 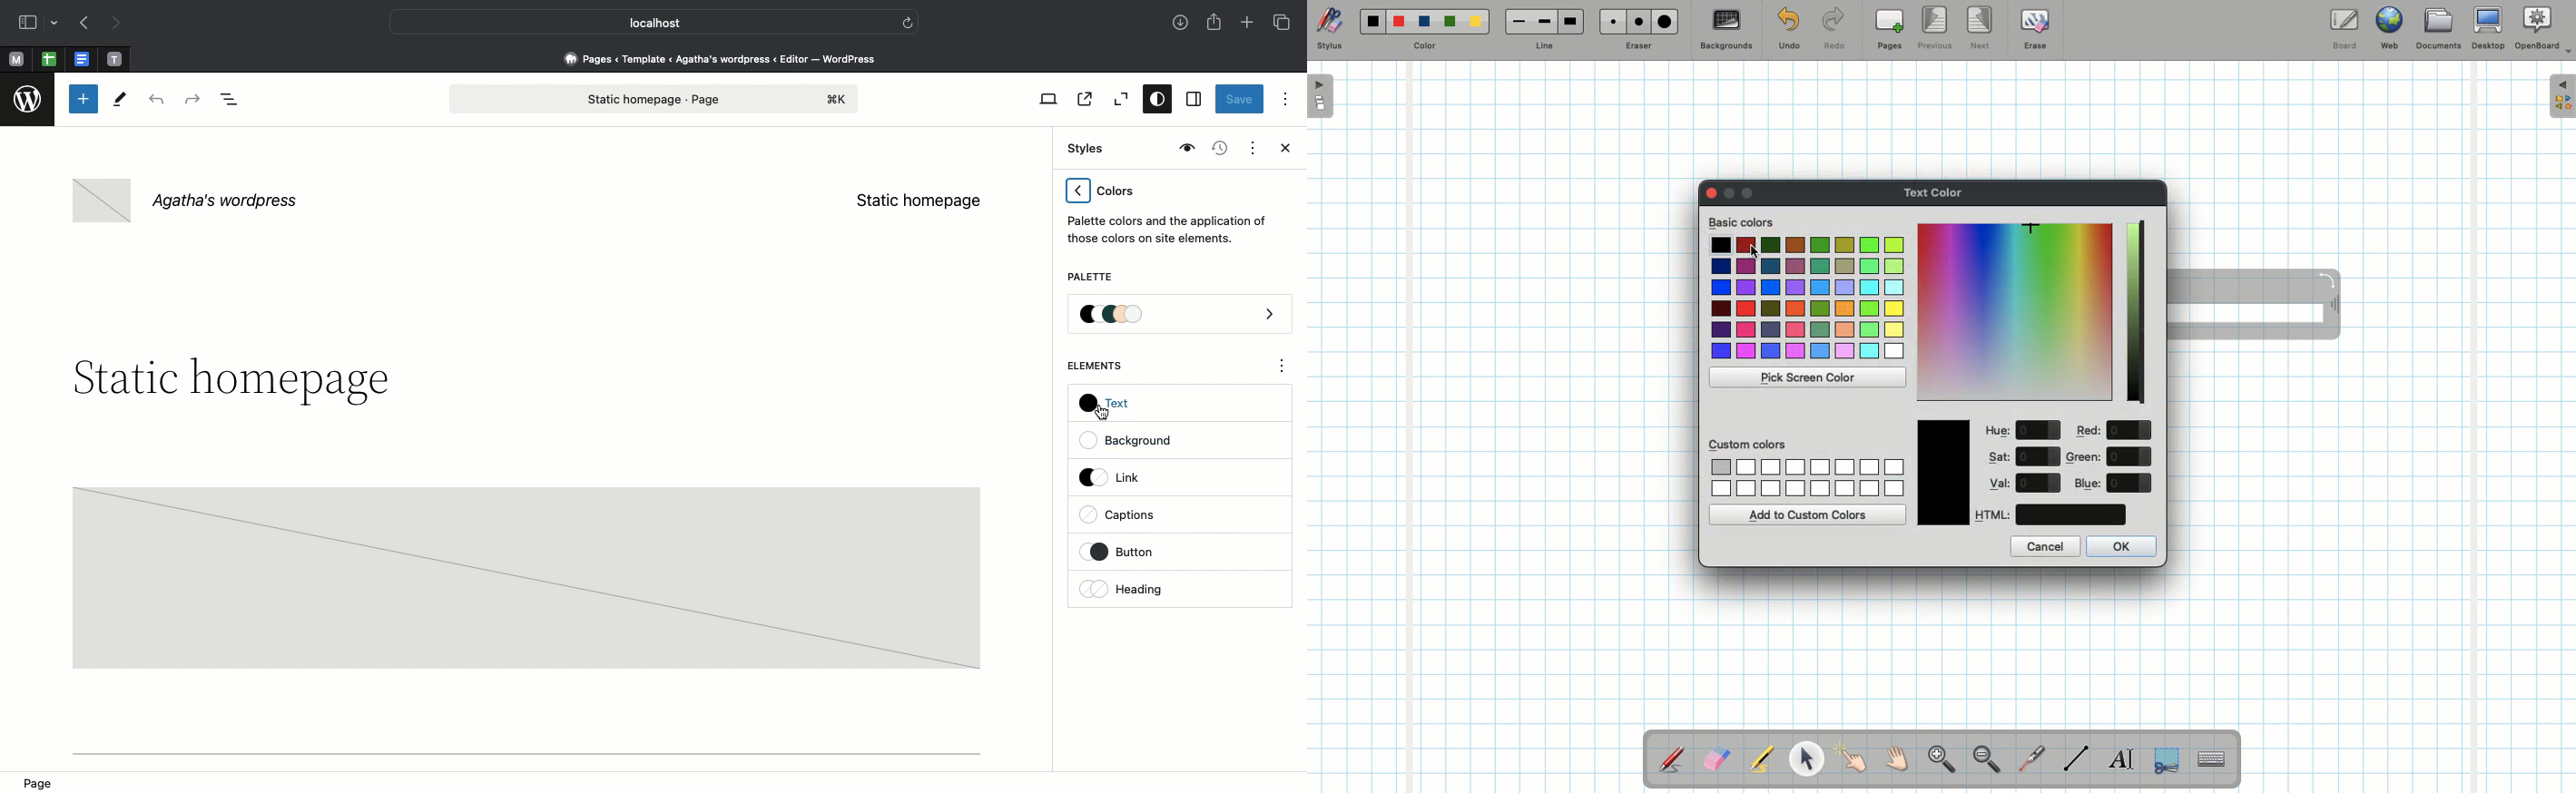 What do you see at coordinates (44, 781) in the screenshot?
I see `Page` at bounding box center [44, 781].